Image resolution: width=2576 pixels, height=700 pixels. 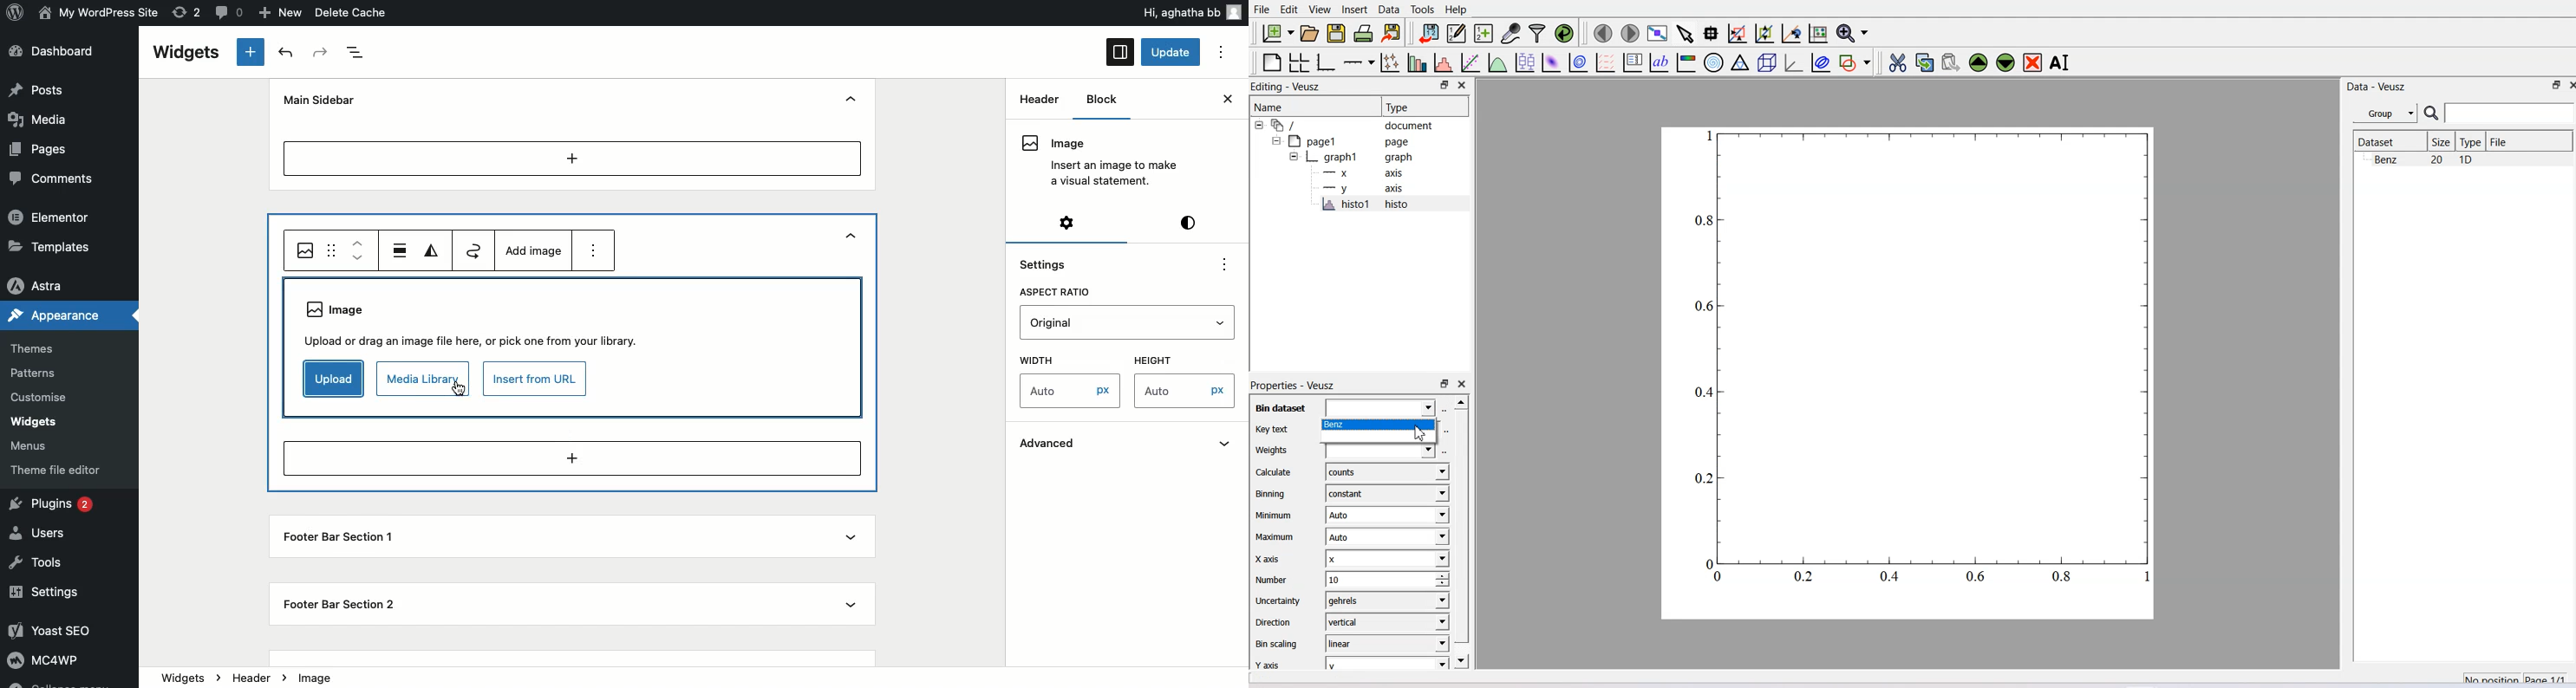 I want to click on Width, so click(x=1039, y=360).